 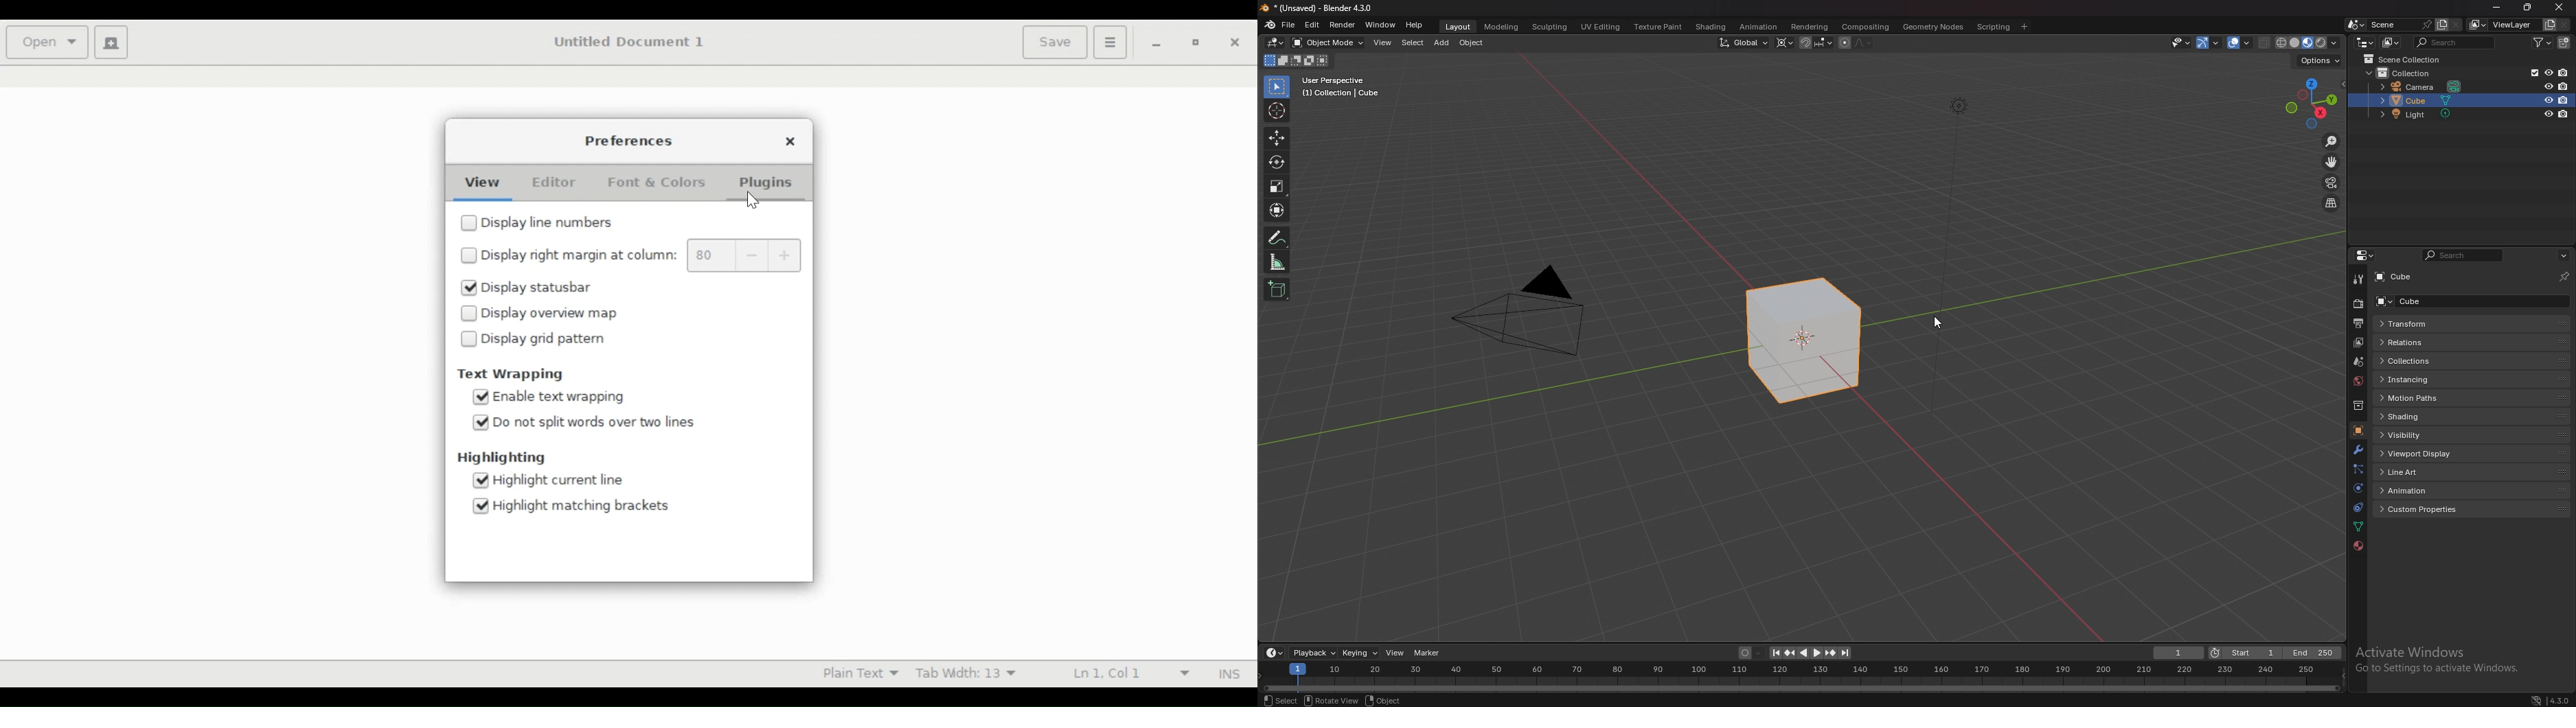 I want to click on View, so click(x=479, y=183).